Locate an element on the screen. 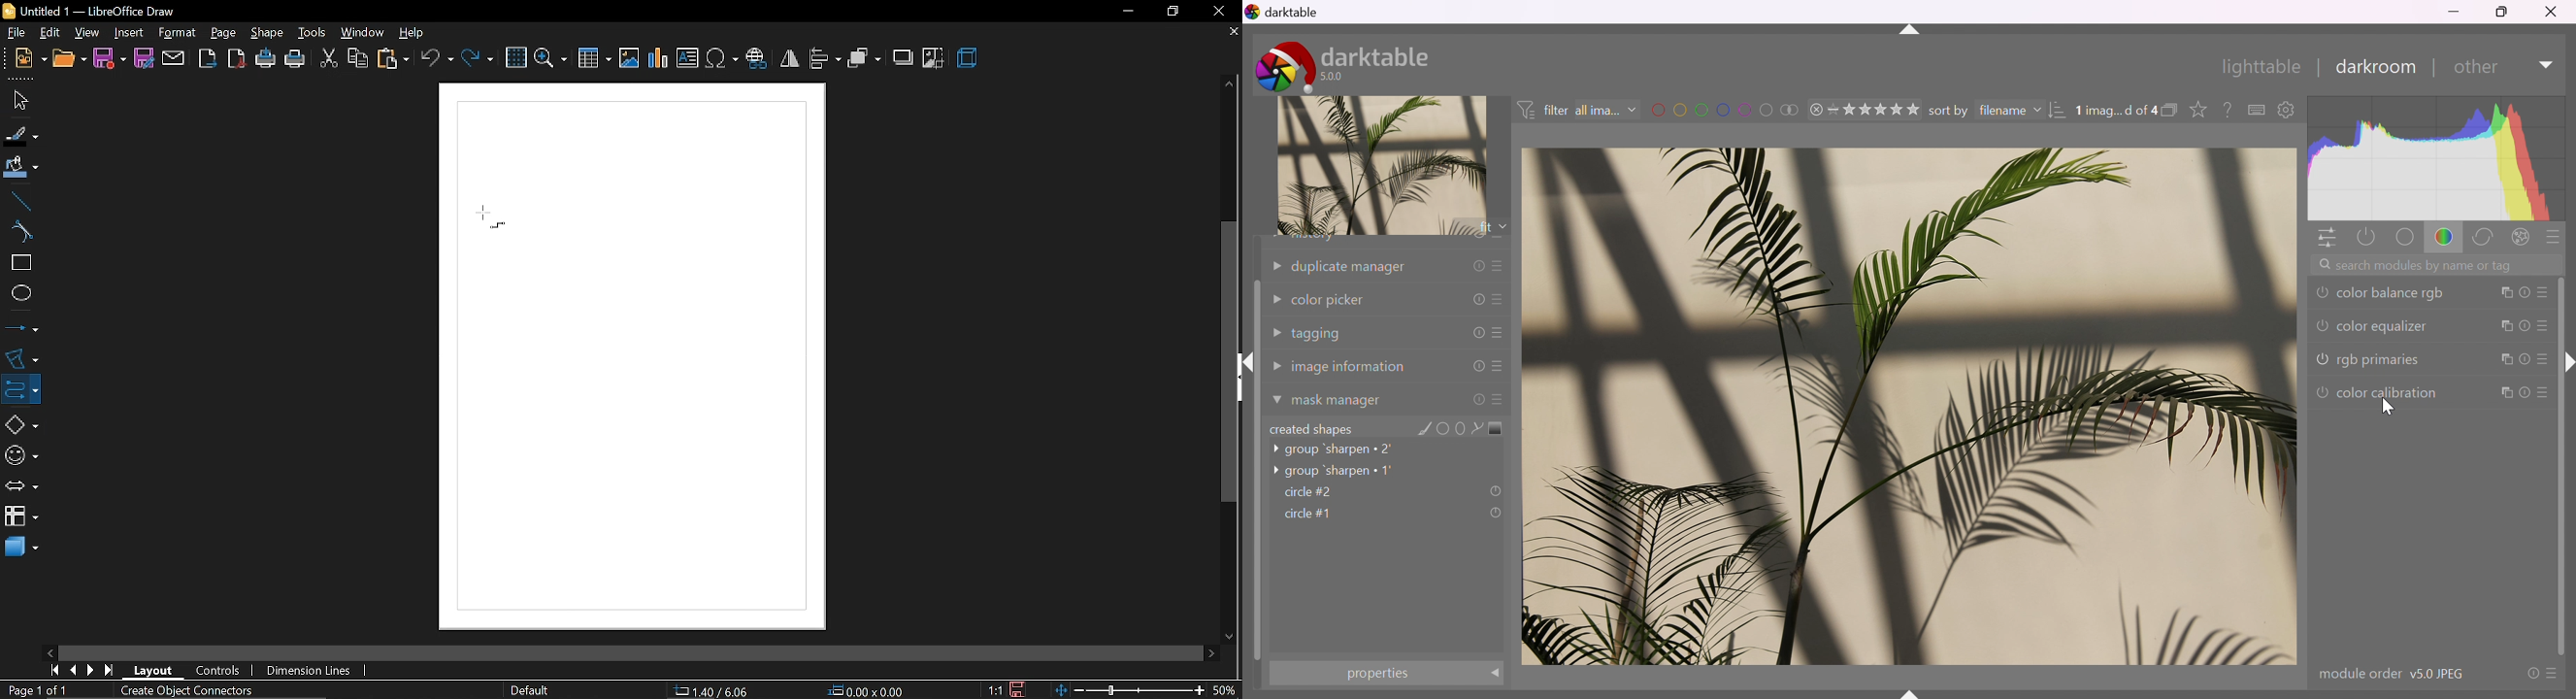 Image resolution: width=2576 pixels, height=700 pixels. fill color is located at coordinates (21, 168).